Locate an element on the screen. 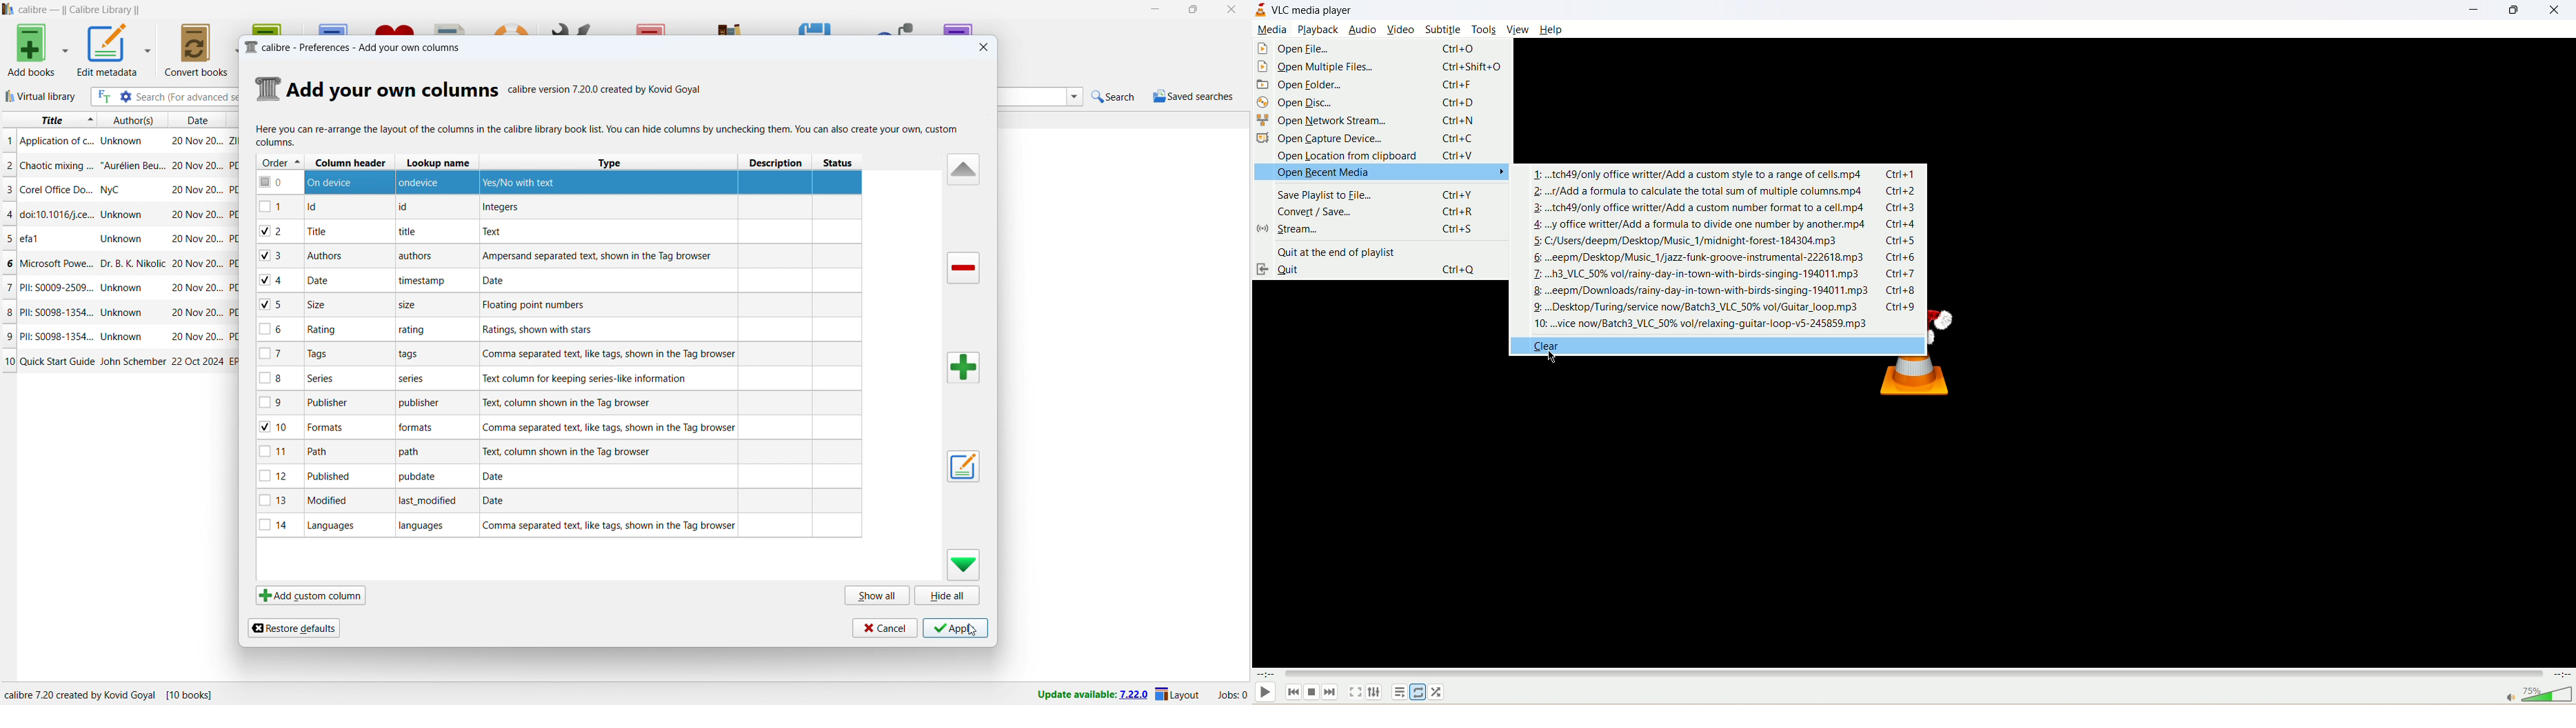 This screenshot has width=2576, height=728. help is located at coordinates (1552, 30).